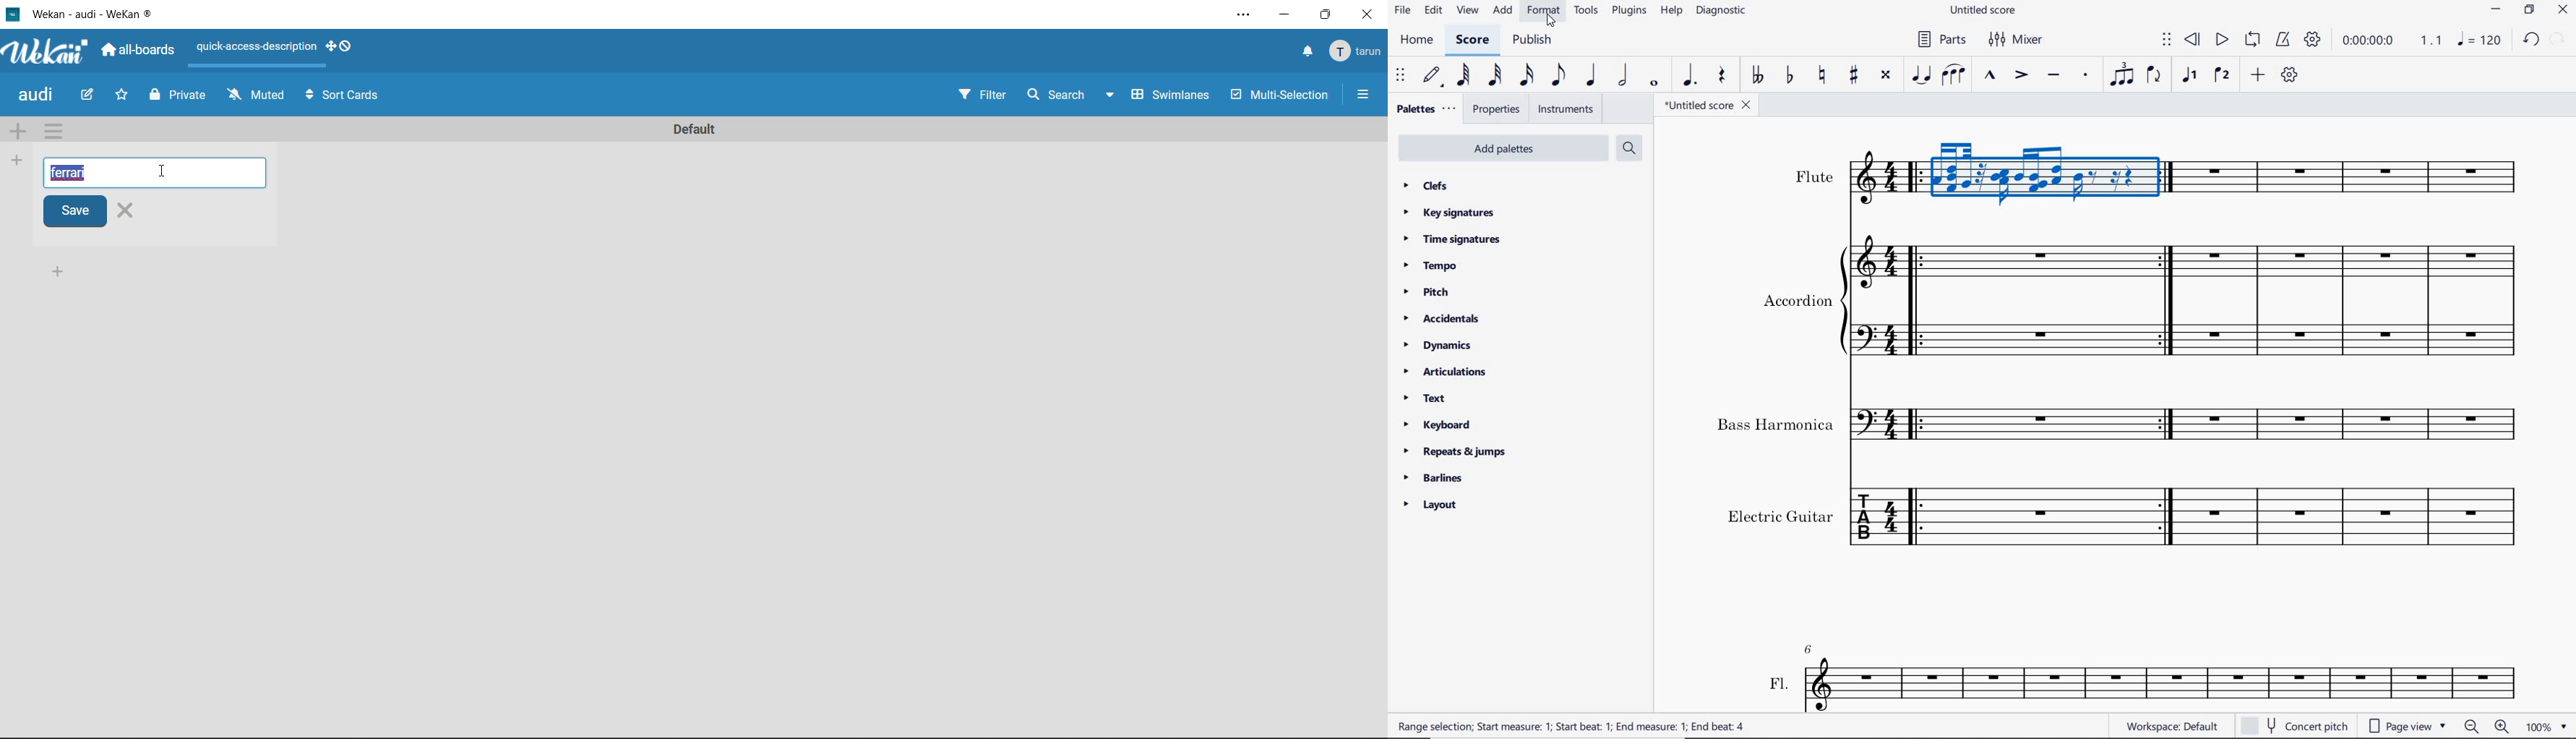 This screenshot has width=2576, height=756. Describe the element at coordinates (1419, 40) in the screenshot. I see `home` at that location.